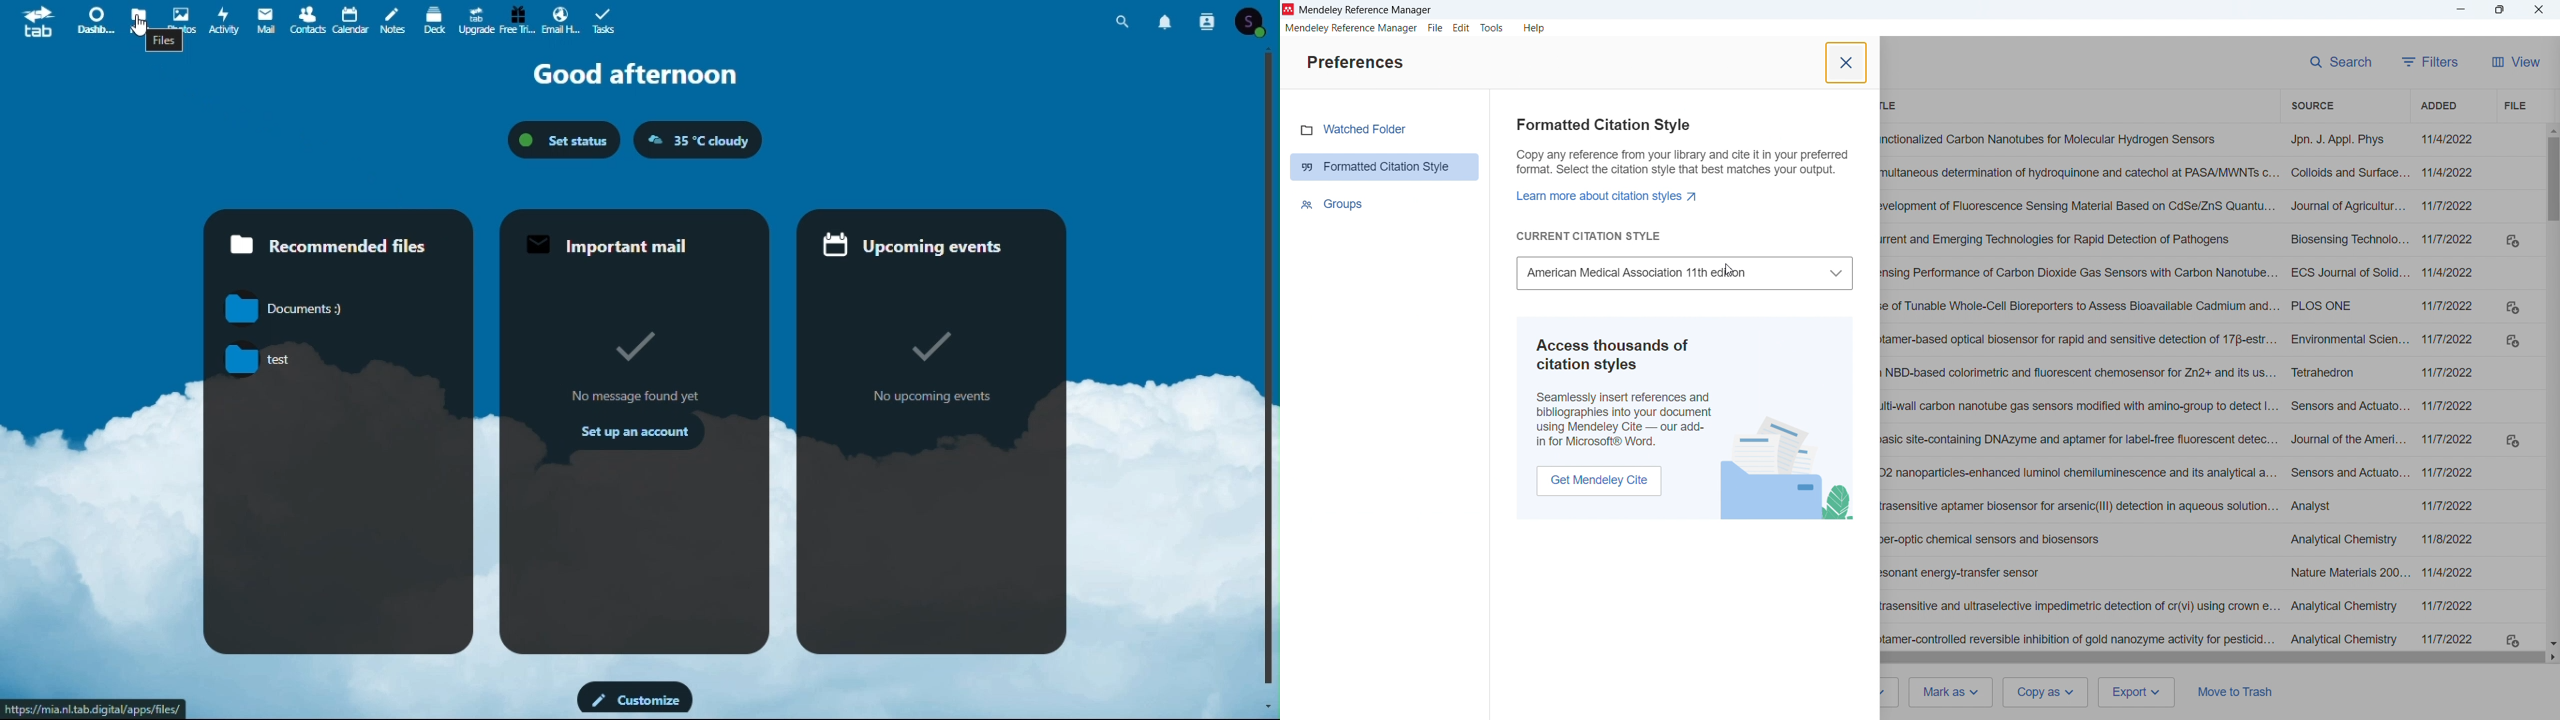 This screenshot has height=728, width=2576. Describe the element at coordinates (2311, 105) in the screenshot. I see `Sort by source ` at that location.